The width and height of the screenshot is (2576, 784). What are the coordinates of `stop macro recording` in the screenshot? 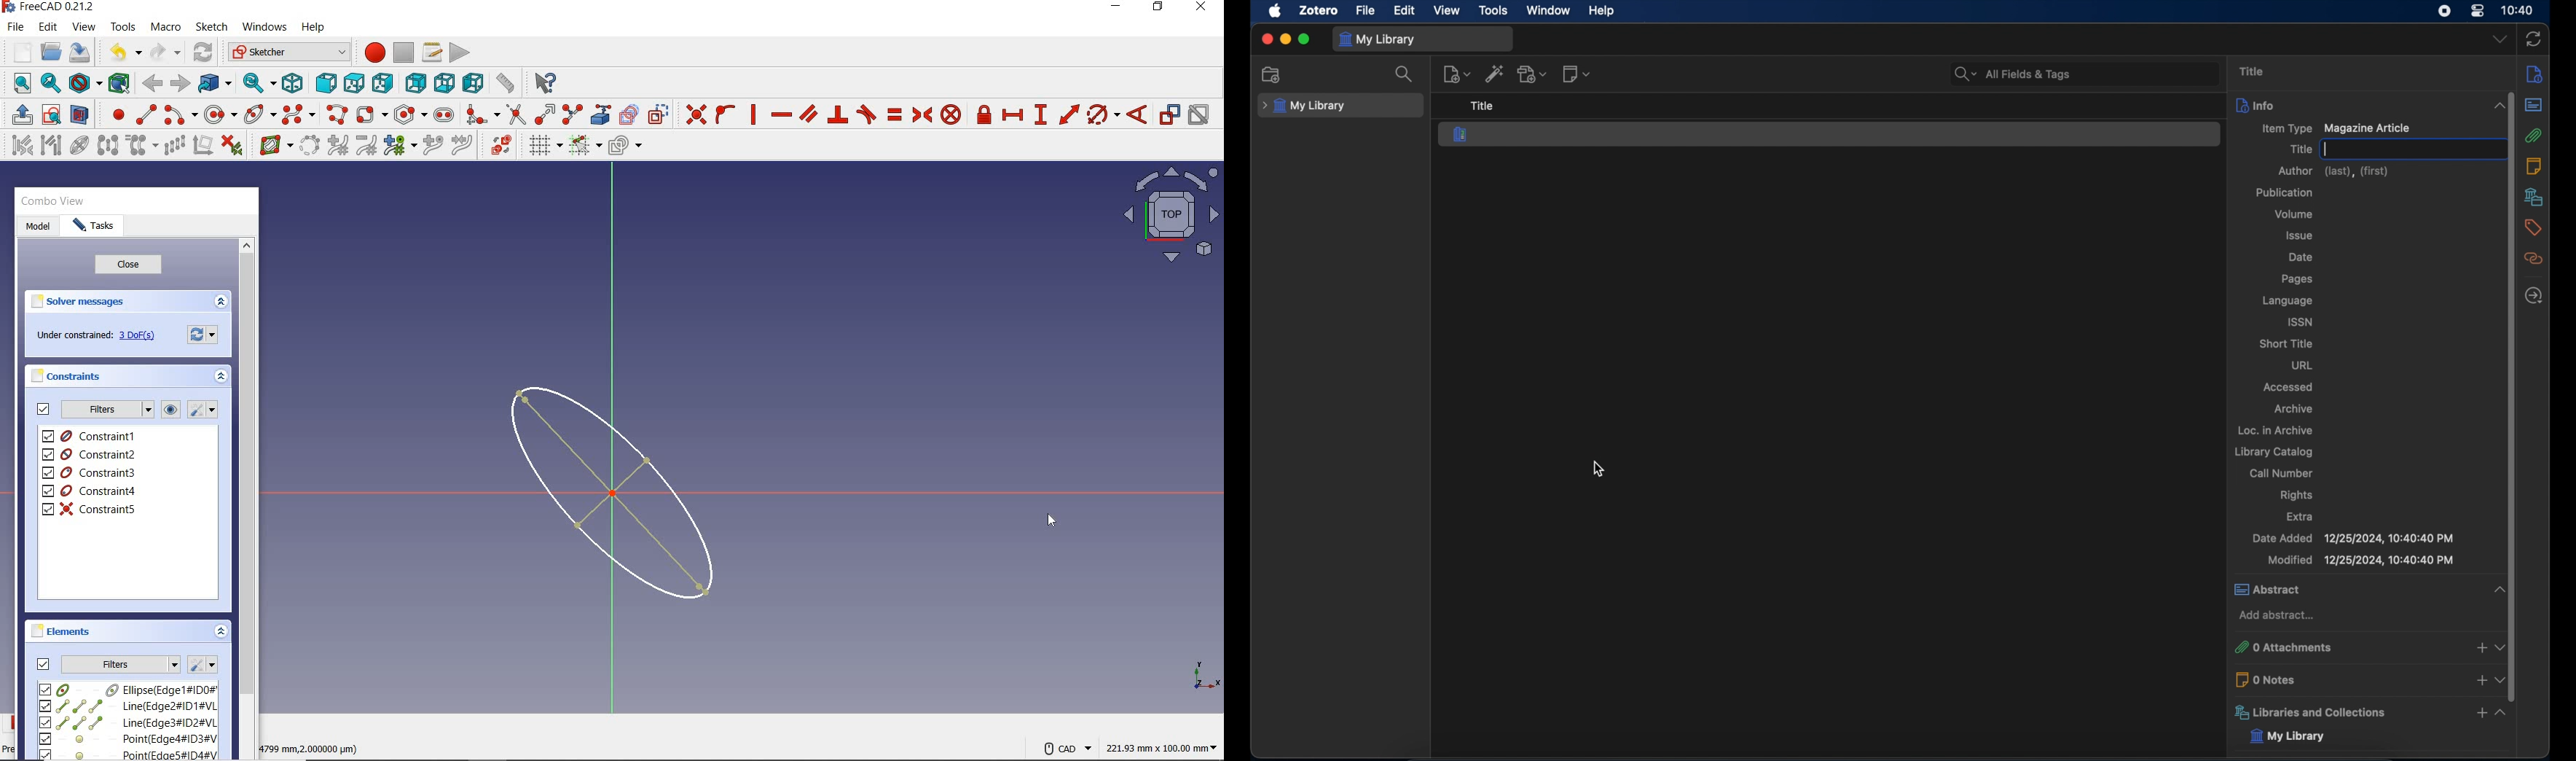 It's located at (404, 52).